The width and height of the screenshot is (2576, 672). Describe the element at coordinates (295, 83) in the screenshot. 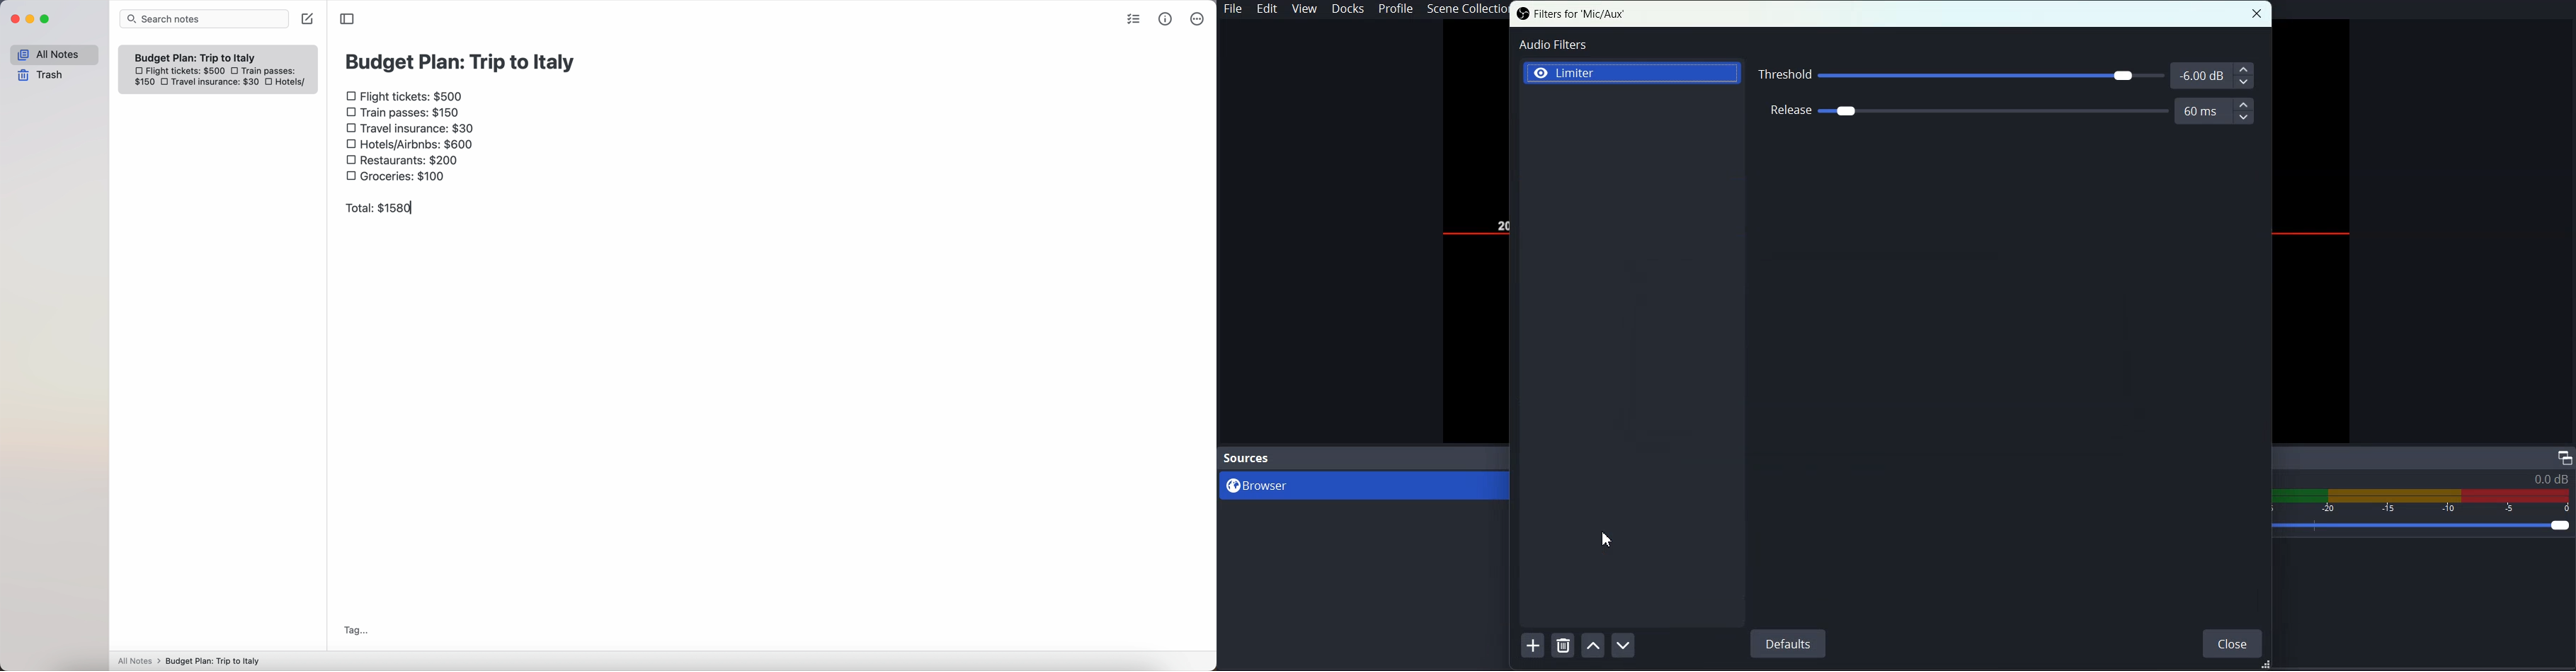

I see `hotels` at that location.